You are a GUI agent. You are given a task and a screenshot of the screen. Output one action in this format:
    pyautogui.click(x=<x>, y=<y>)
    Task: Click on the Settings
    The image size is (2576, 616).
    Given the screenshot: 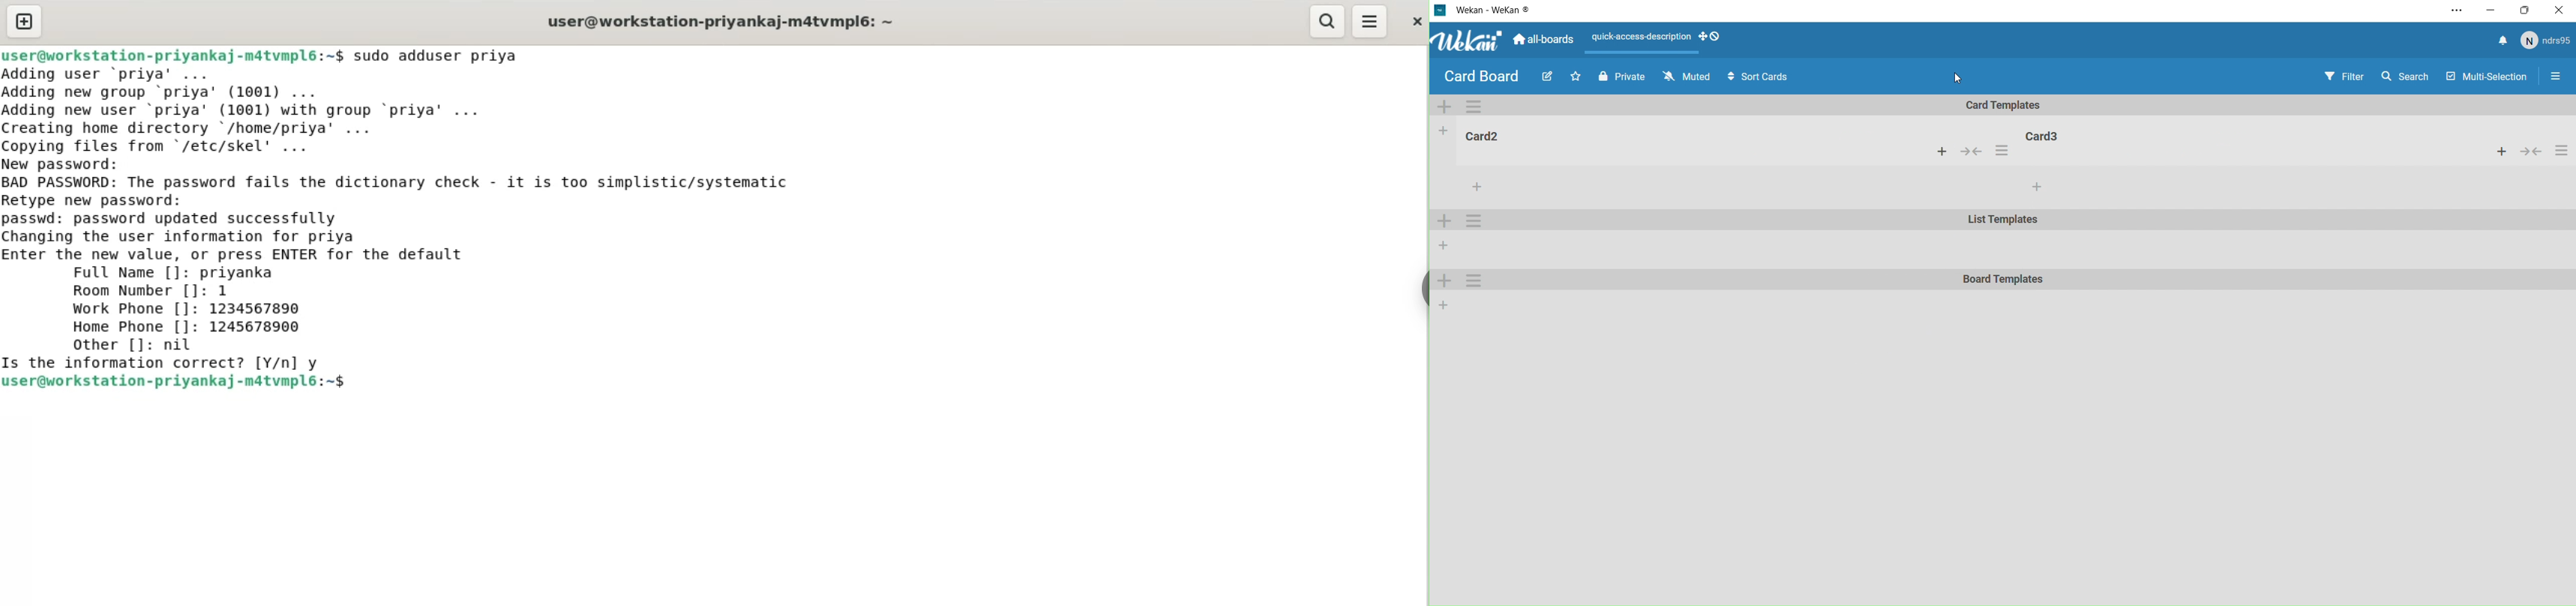 What is the action you would take?
    pyautogui.click(x=1474, y=106)
    